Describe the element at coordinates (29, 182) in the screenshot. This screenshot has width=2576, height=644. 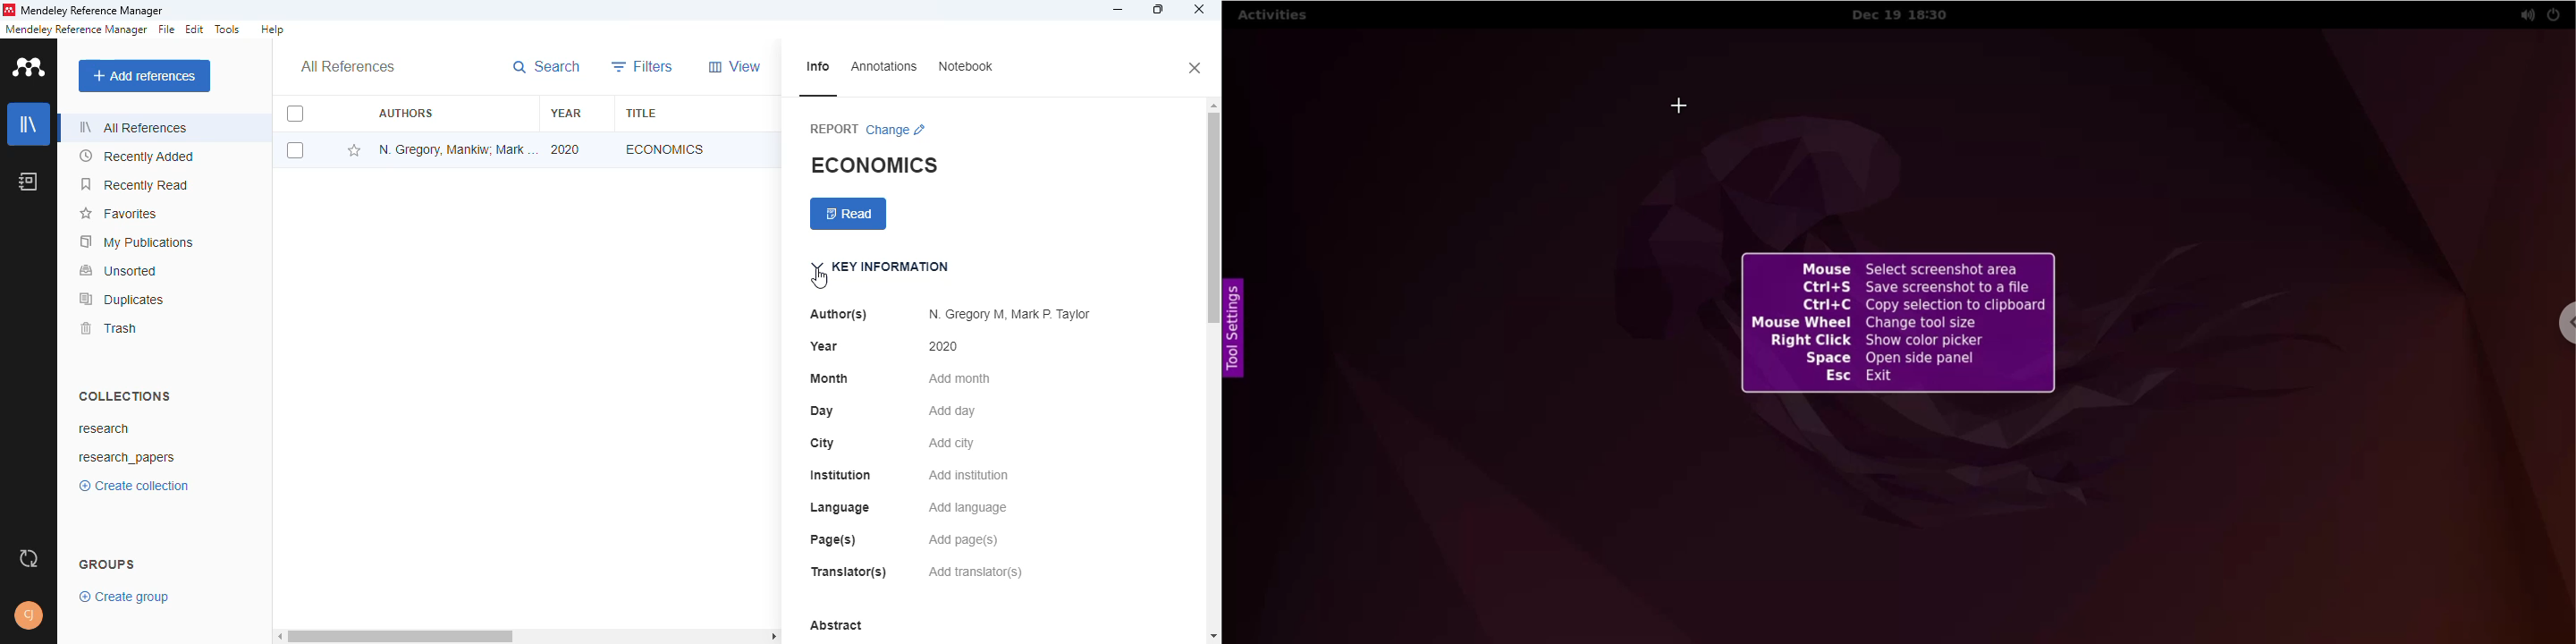
I see `notebook` at that location.